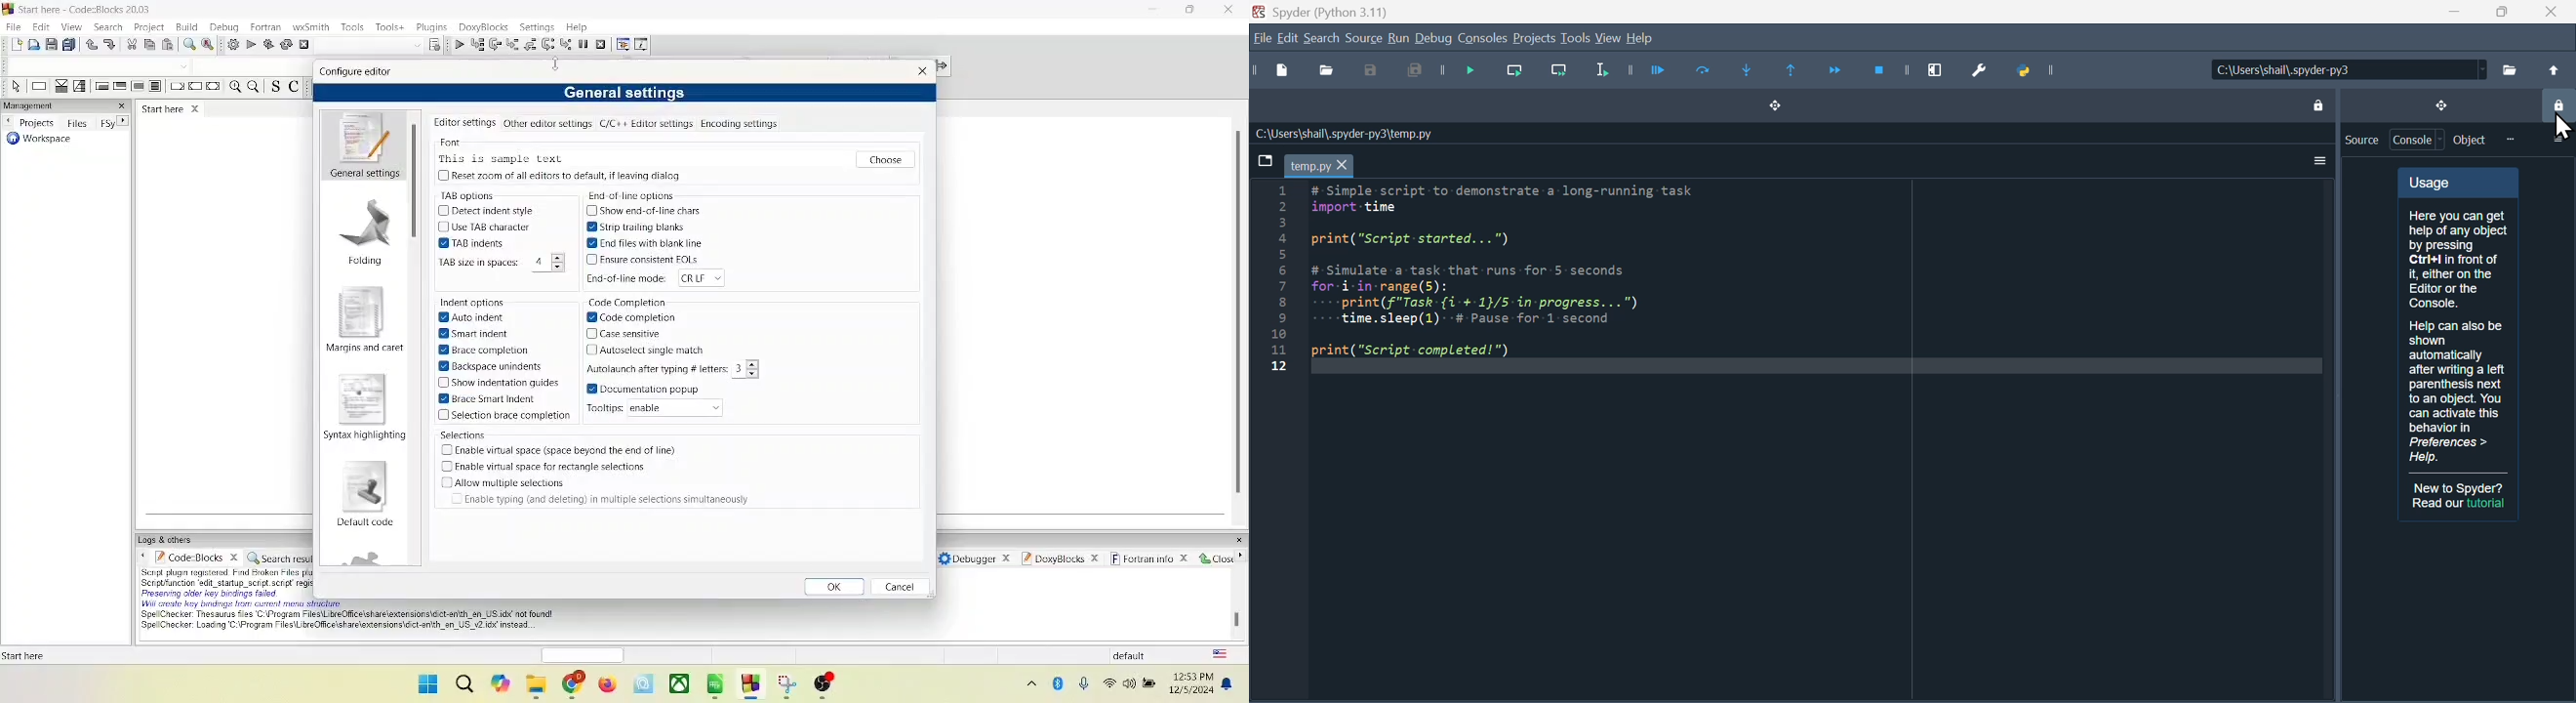  I want to click on open file, so click(1329, 73).